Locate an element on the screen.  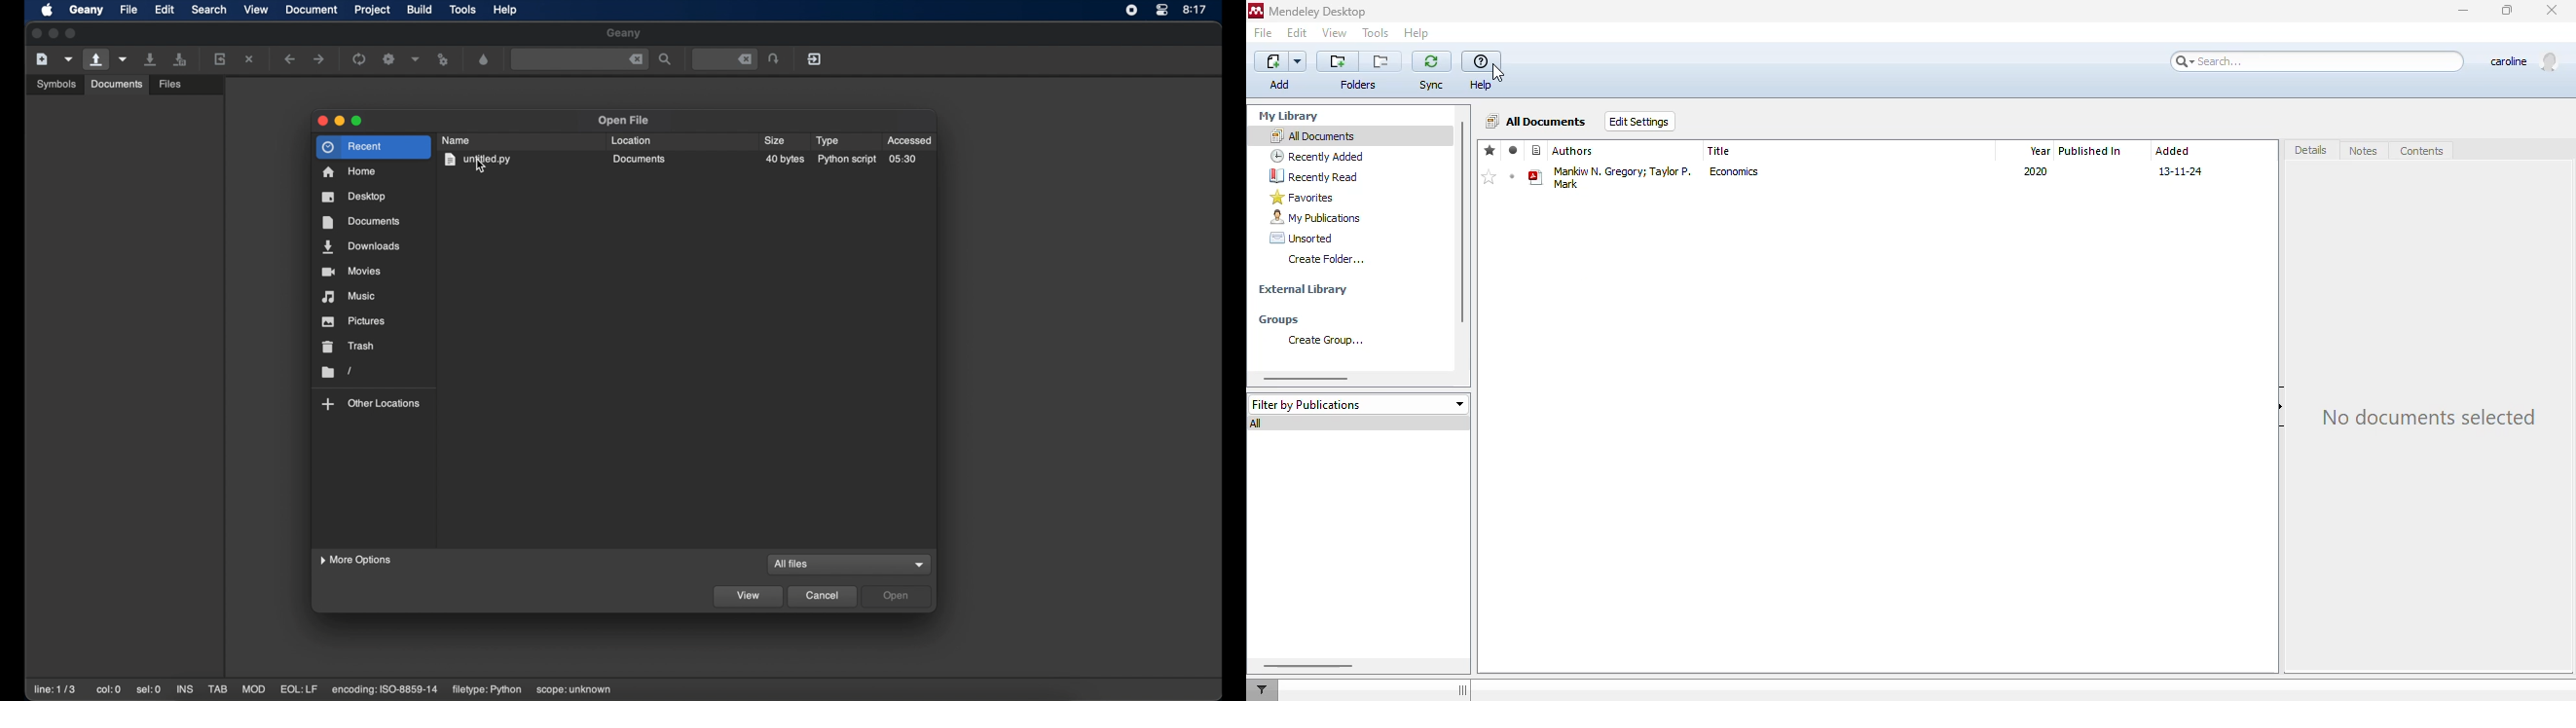
external library is located at coordinates (1304, 289).